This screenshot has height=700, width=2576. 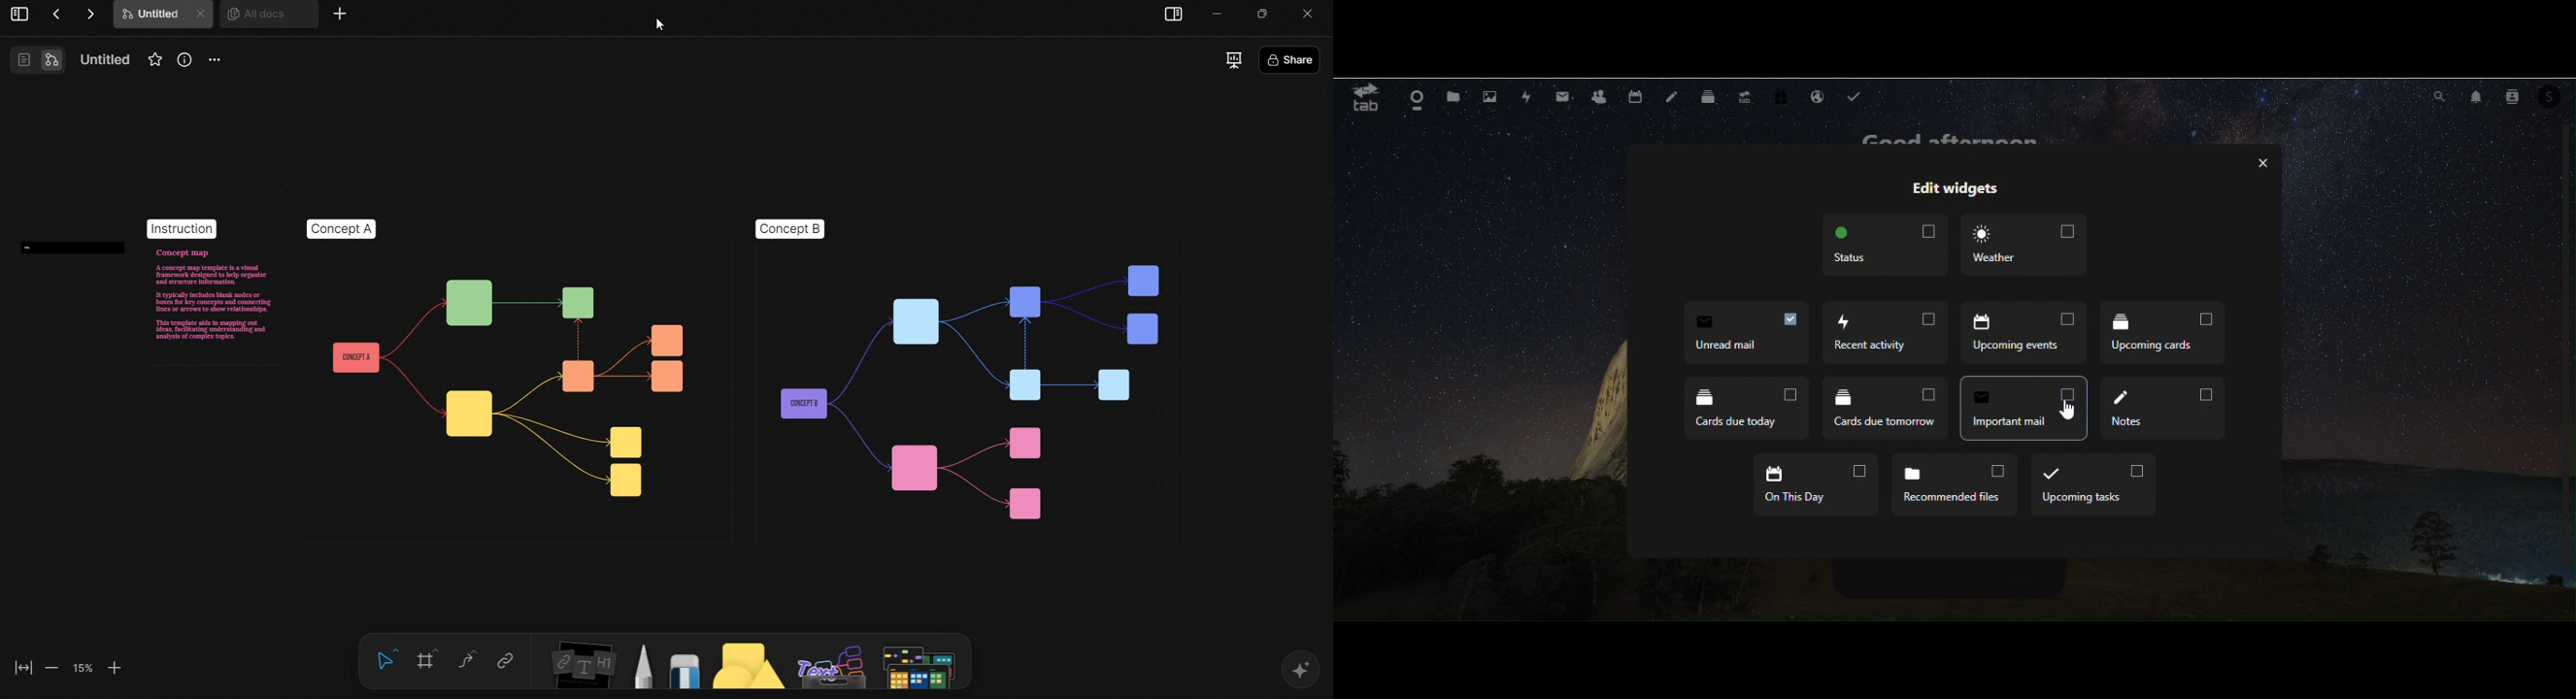 I want to click on search, so click(x=2438, y=94).